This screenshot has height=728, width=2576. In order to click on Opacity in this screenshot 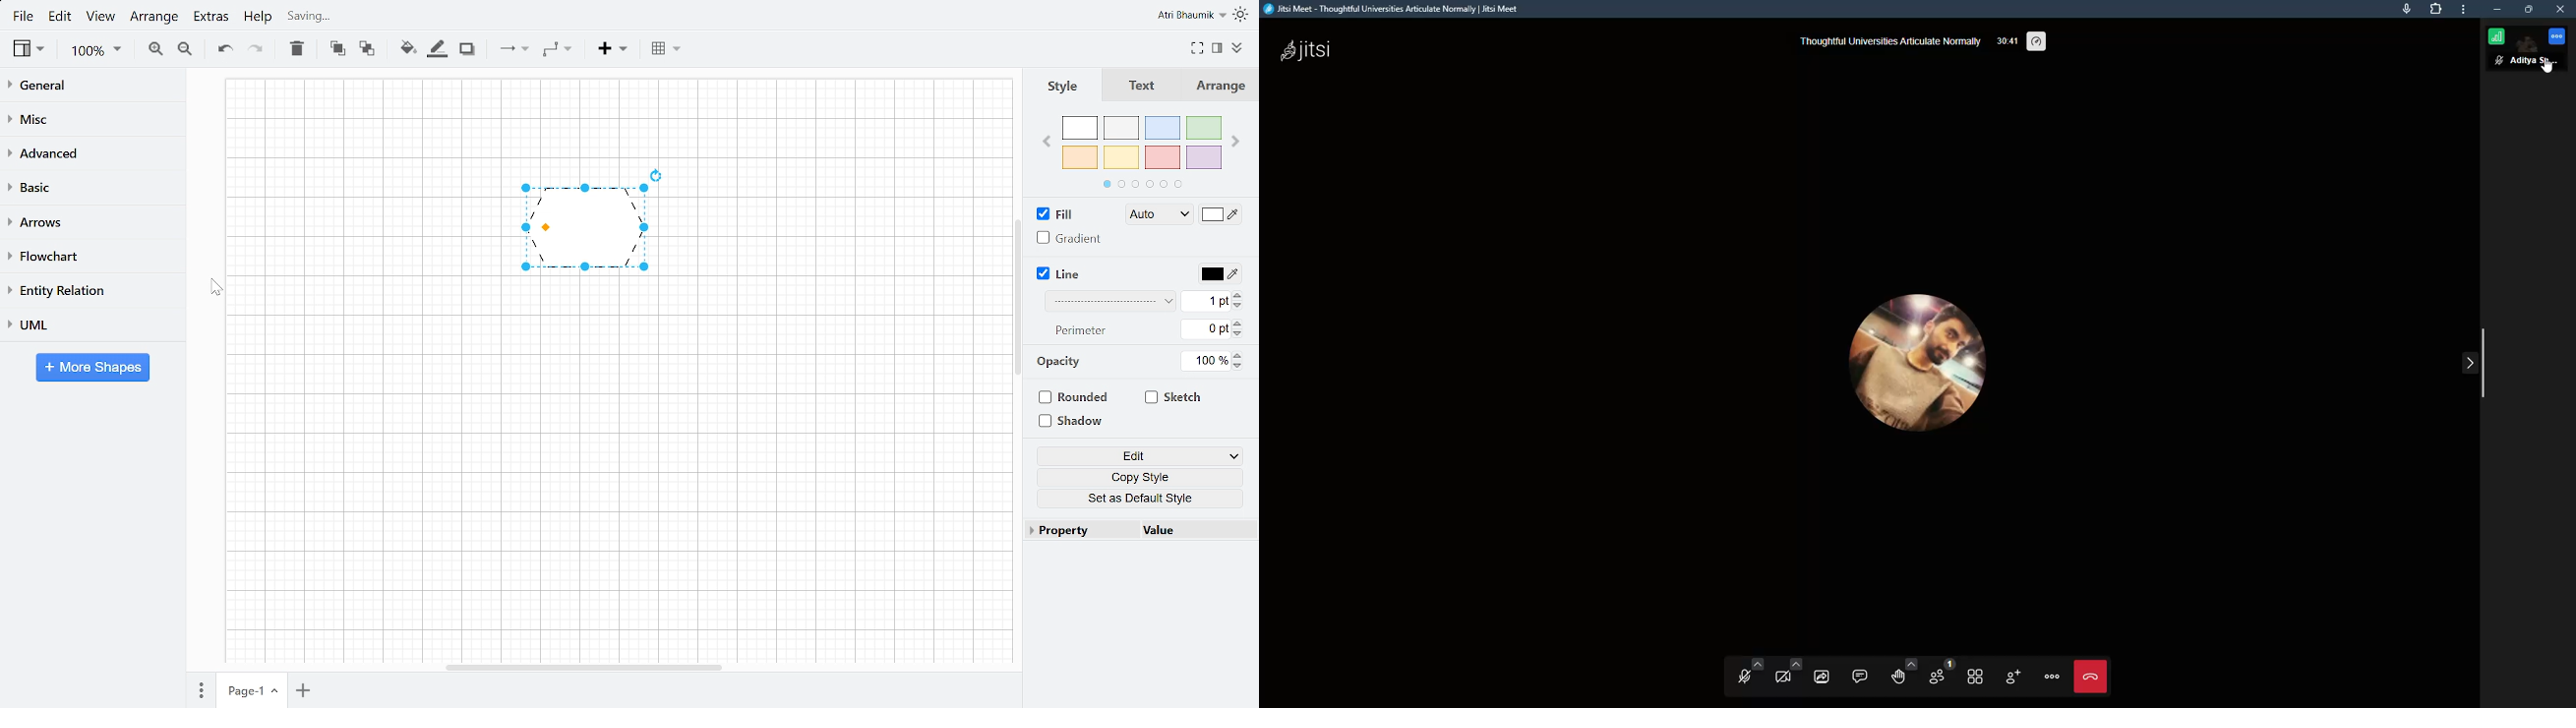, I will do `click(1206, 361)`.